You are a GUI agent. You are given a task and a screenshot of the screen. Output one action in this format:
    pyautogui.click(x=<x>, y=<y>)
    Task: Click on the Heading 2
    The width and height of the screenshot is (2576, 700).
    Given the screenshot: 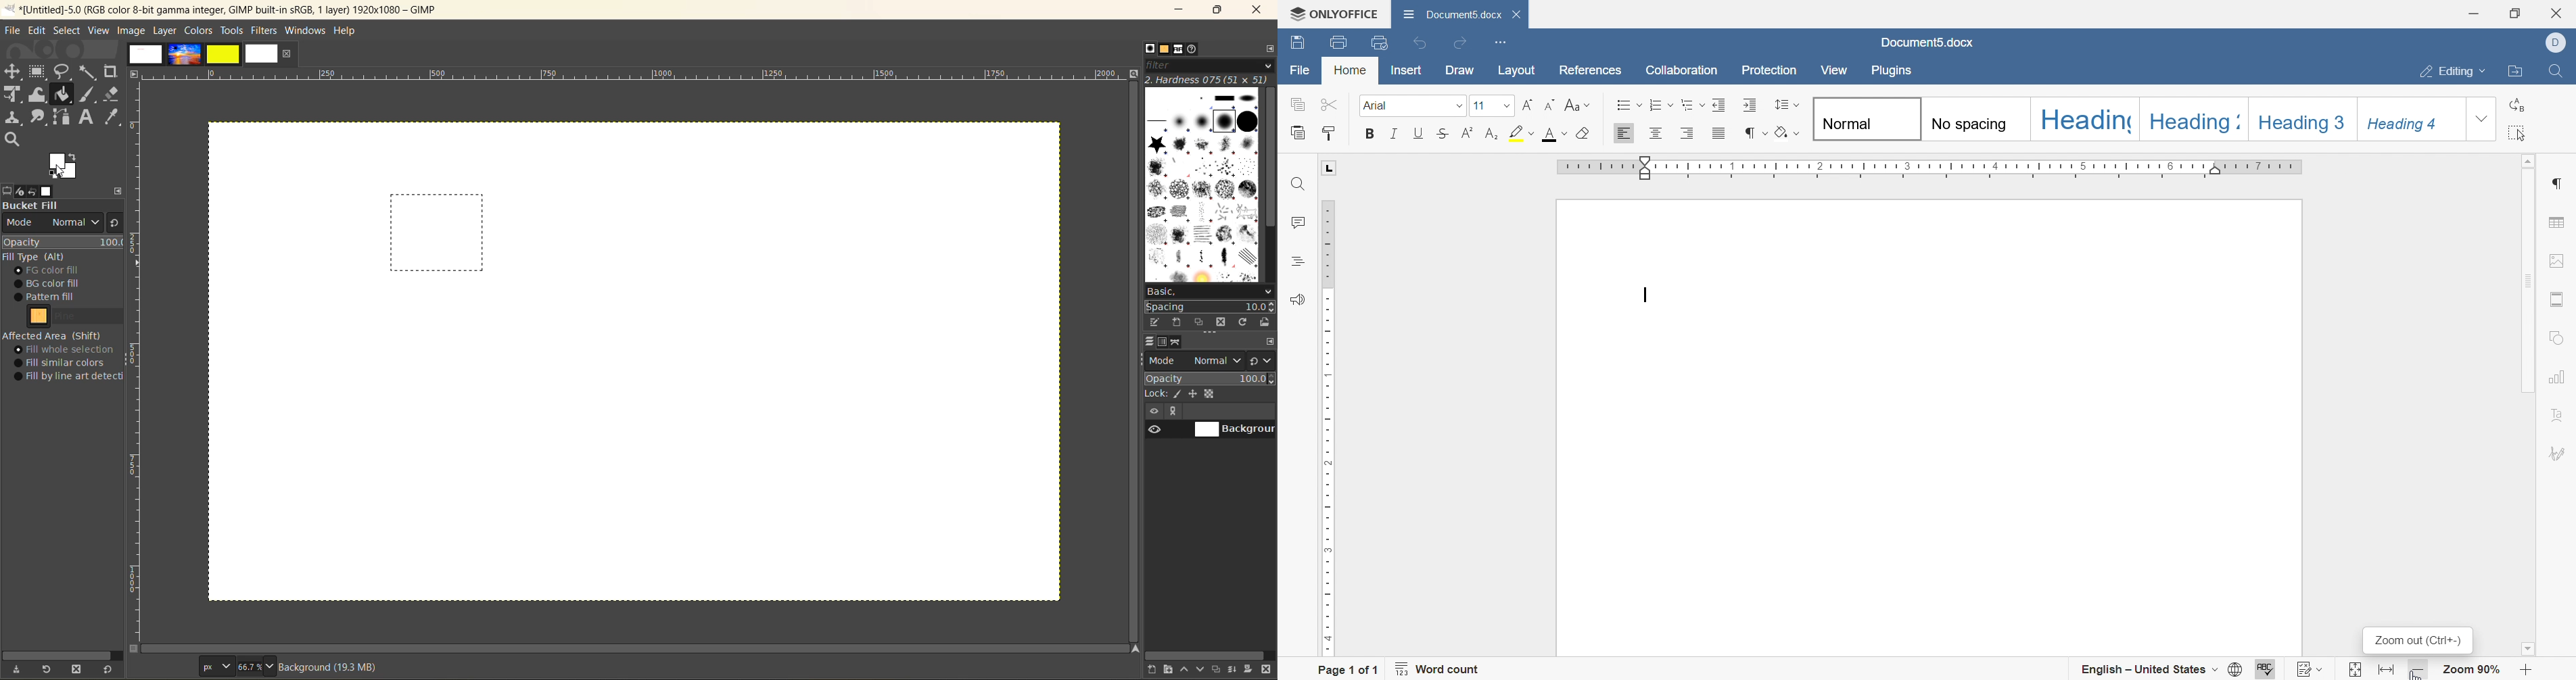 What is the action you would take?
    pyautogui.click(x=2189, y=118)
    